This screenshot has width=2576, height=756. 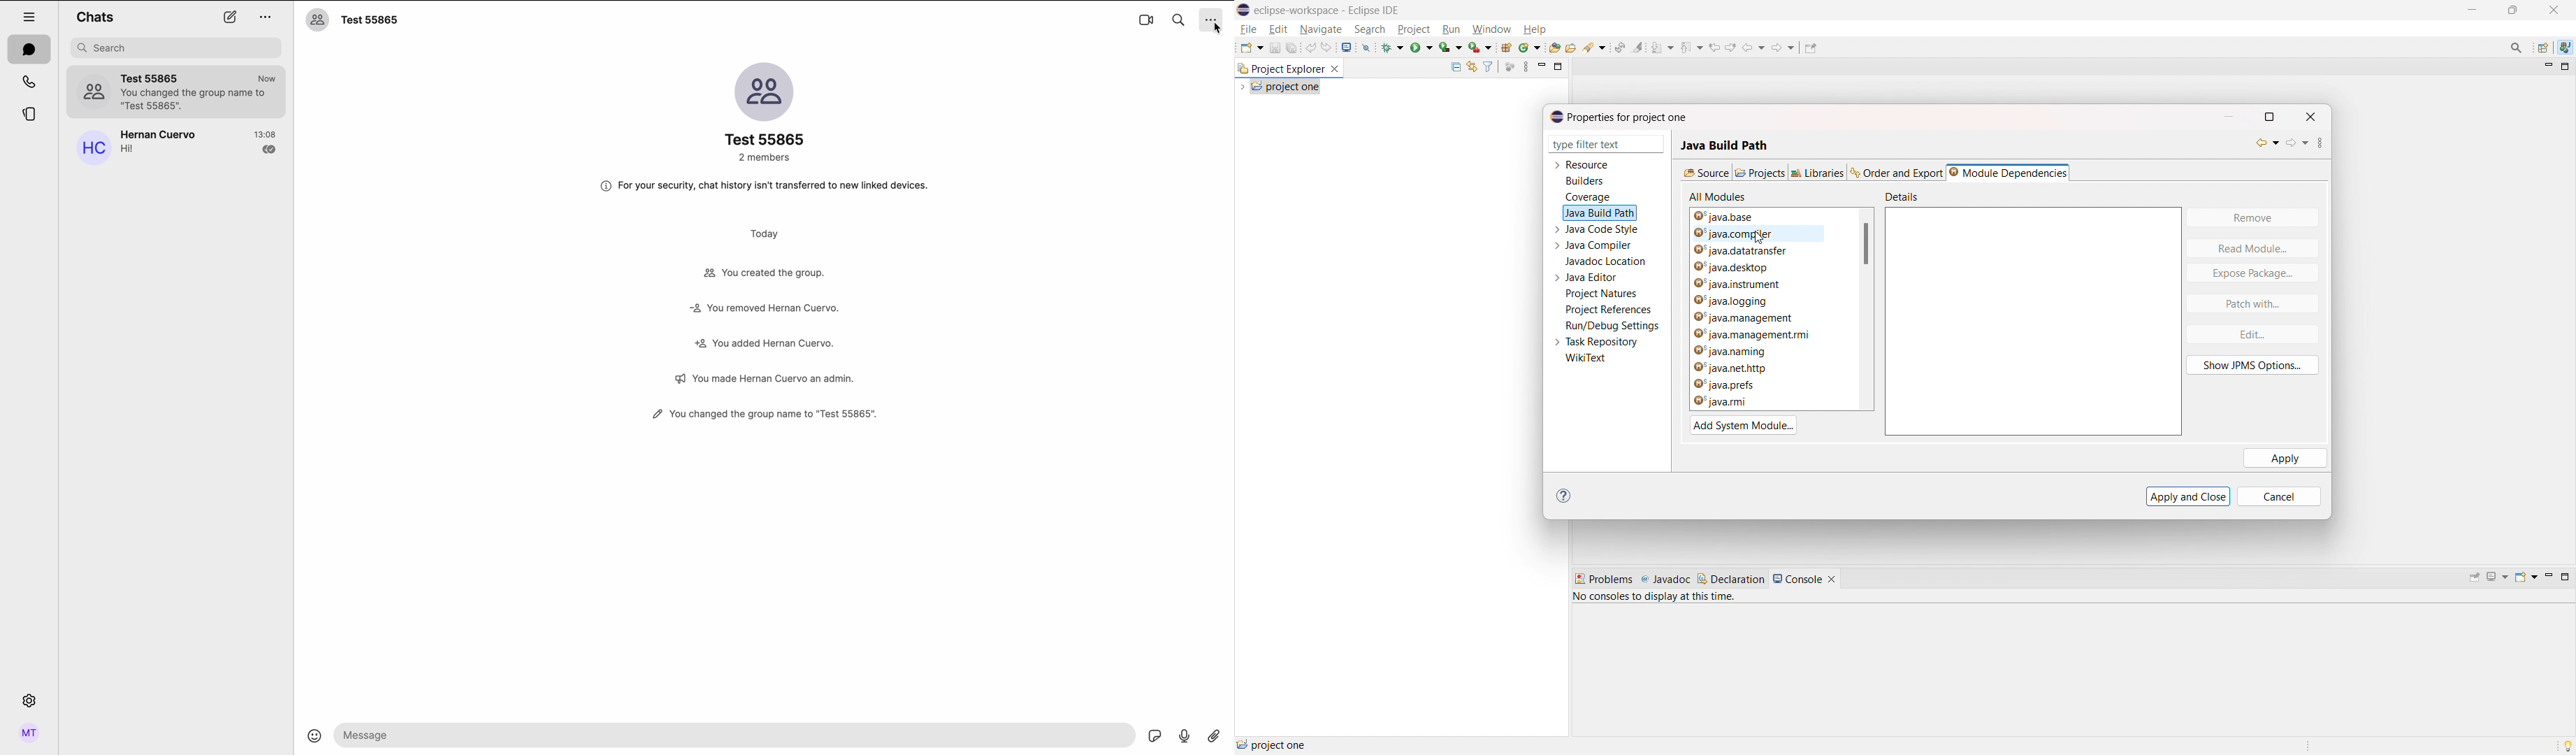 I want to click on access commands and other items, so click(x=2517, y=47).